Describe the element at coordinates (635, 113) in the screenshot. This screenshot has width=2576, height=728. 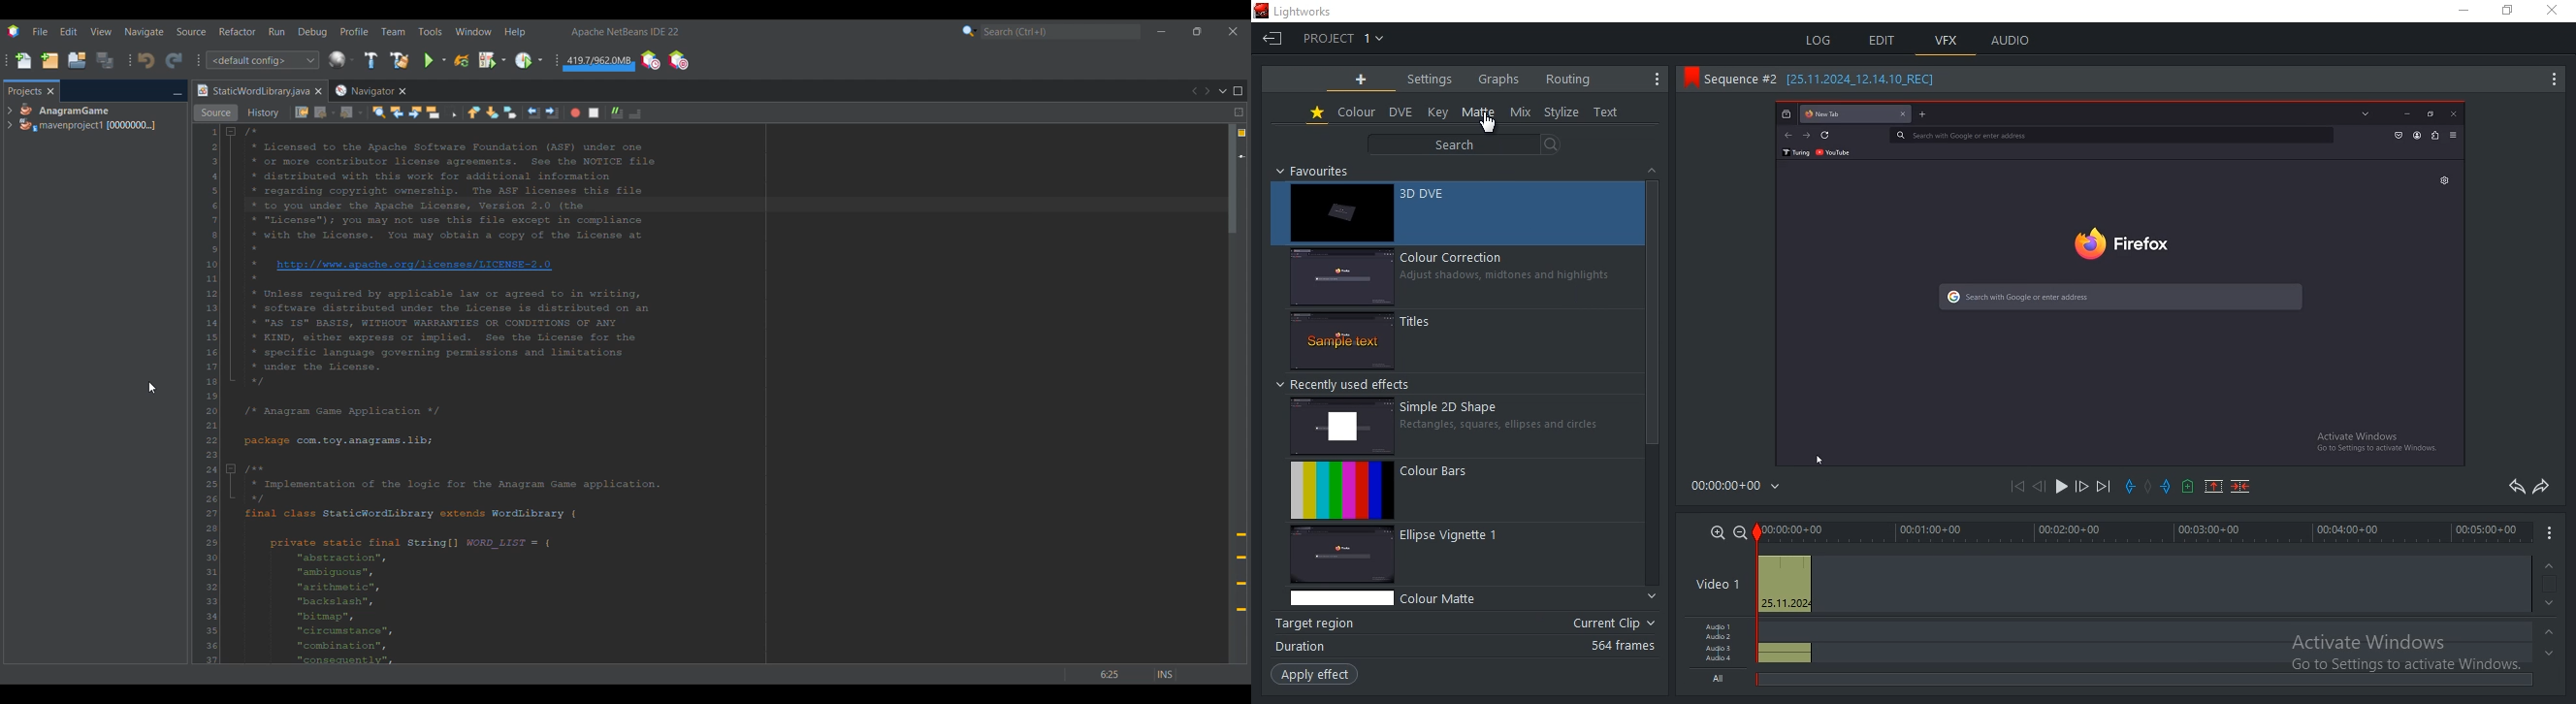
I see `Comment` at that location.